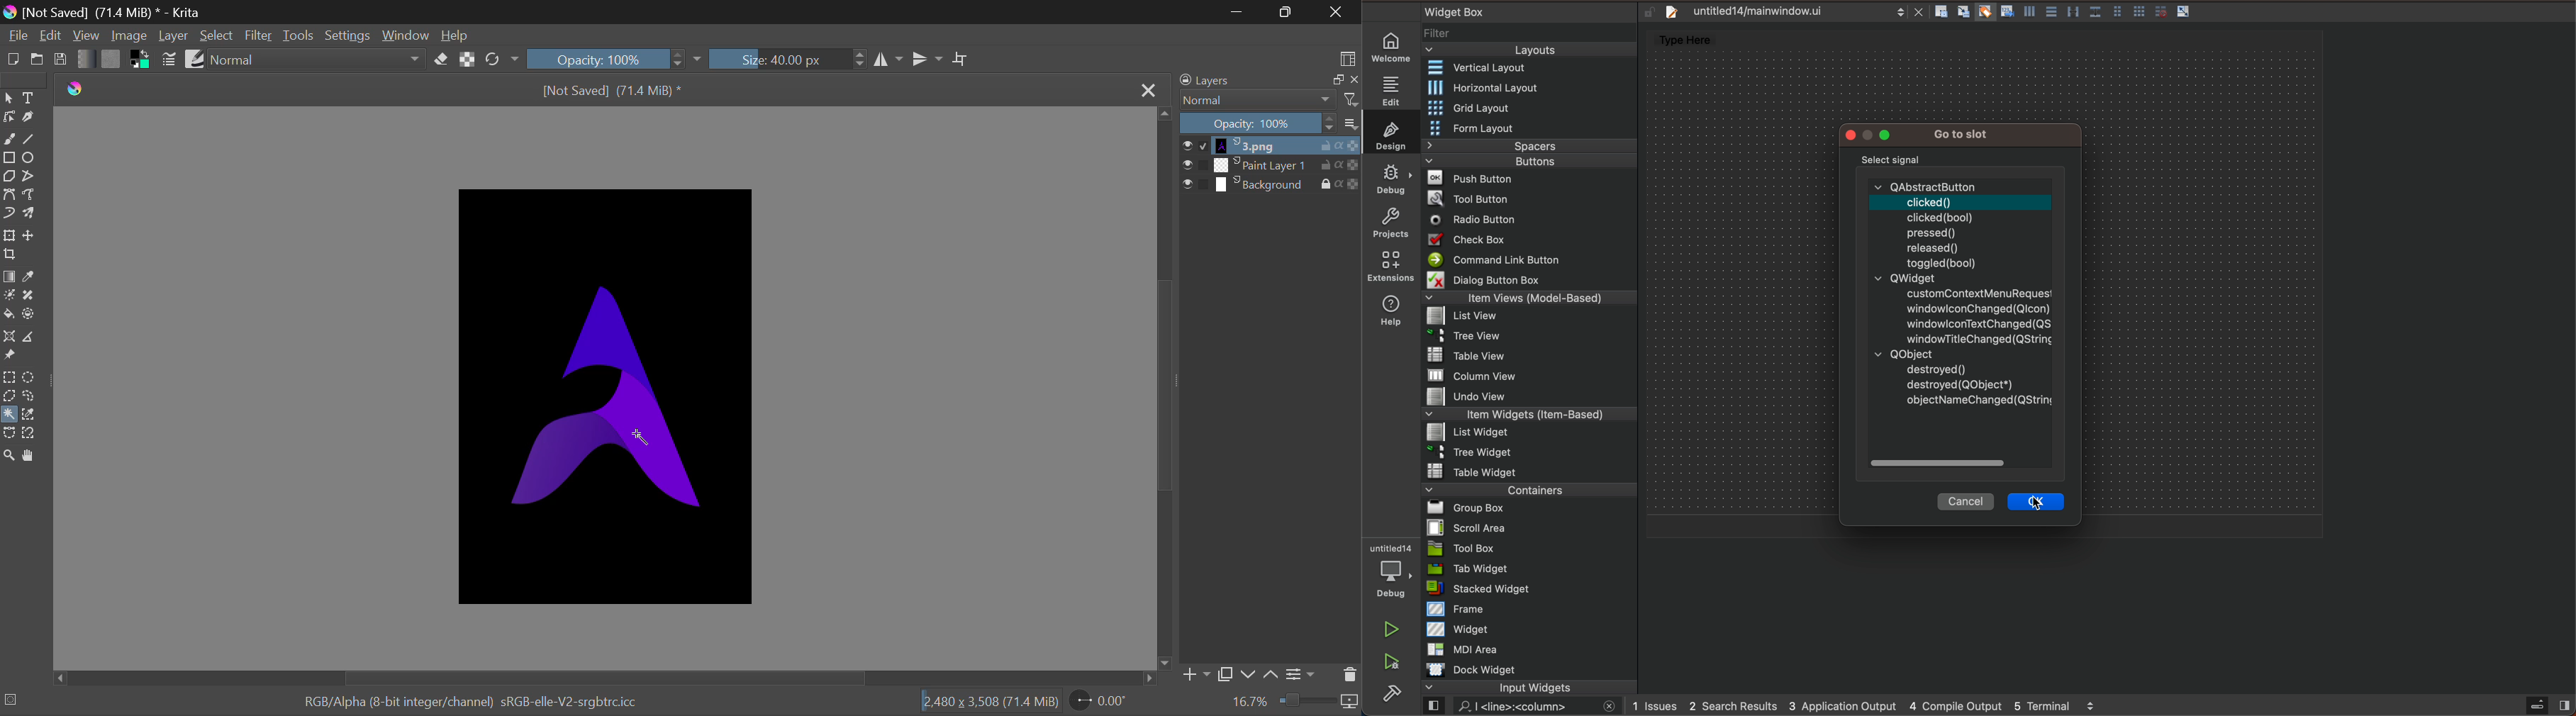  I want to click on tool box, so click(1533, 549).